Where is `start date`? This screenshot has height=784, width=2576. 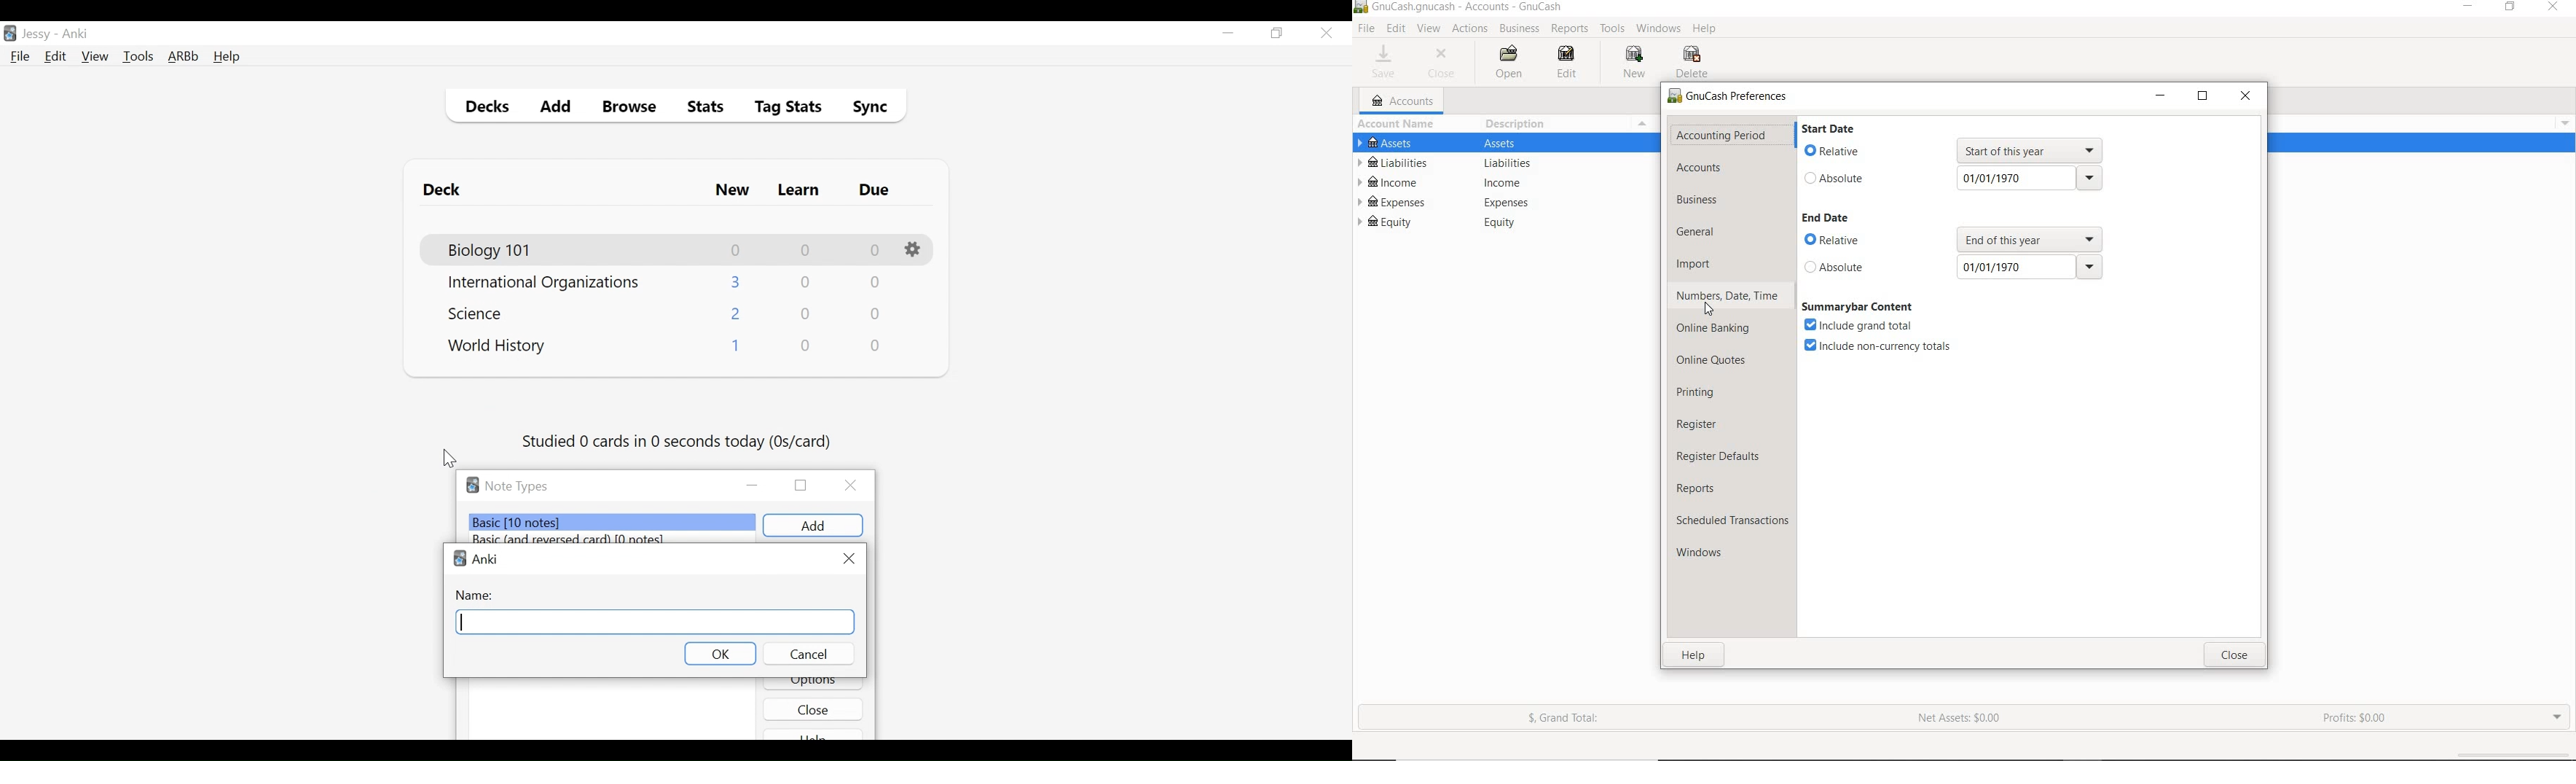 start date is located at coordinates (1831, 128).